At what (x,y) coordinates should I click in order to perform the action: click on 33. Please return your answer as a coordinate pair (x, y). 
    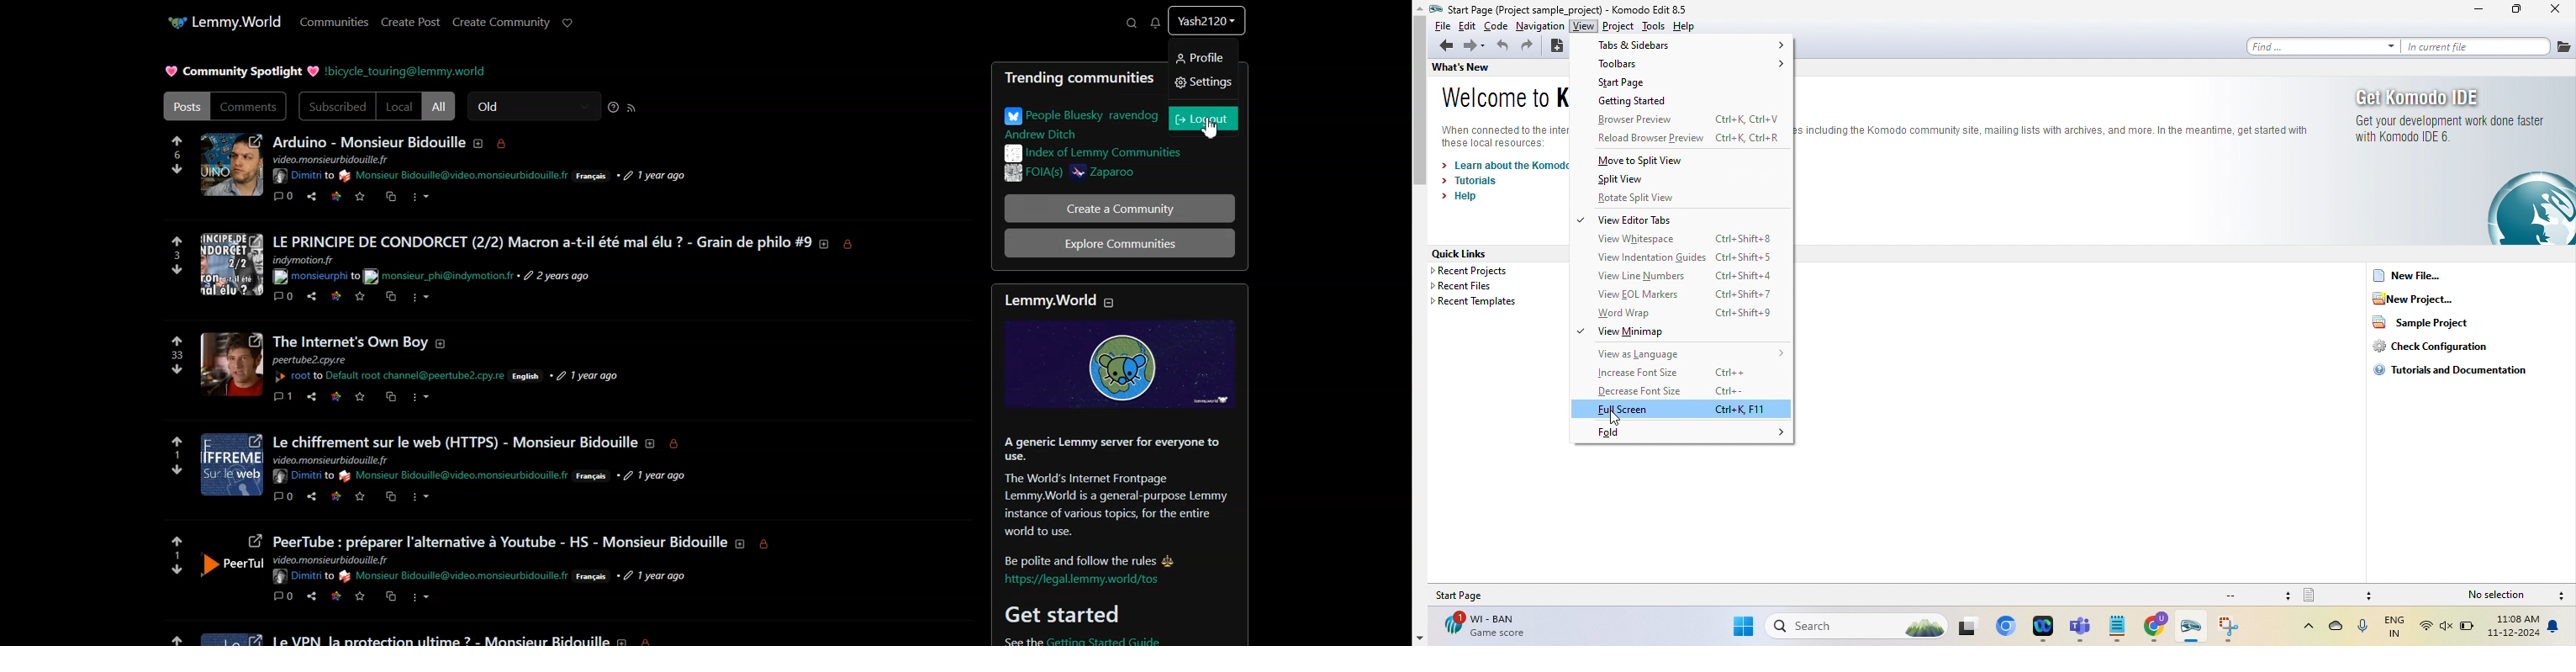
    Looking at the image, I should click on (173, 356).